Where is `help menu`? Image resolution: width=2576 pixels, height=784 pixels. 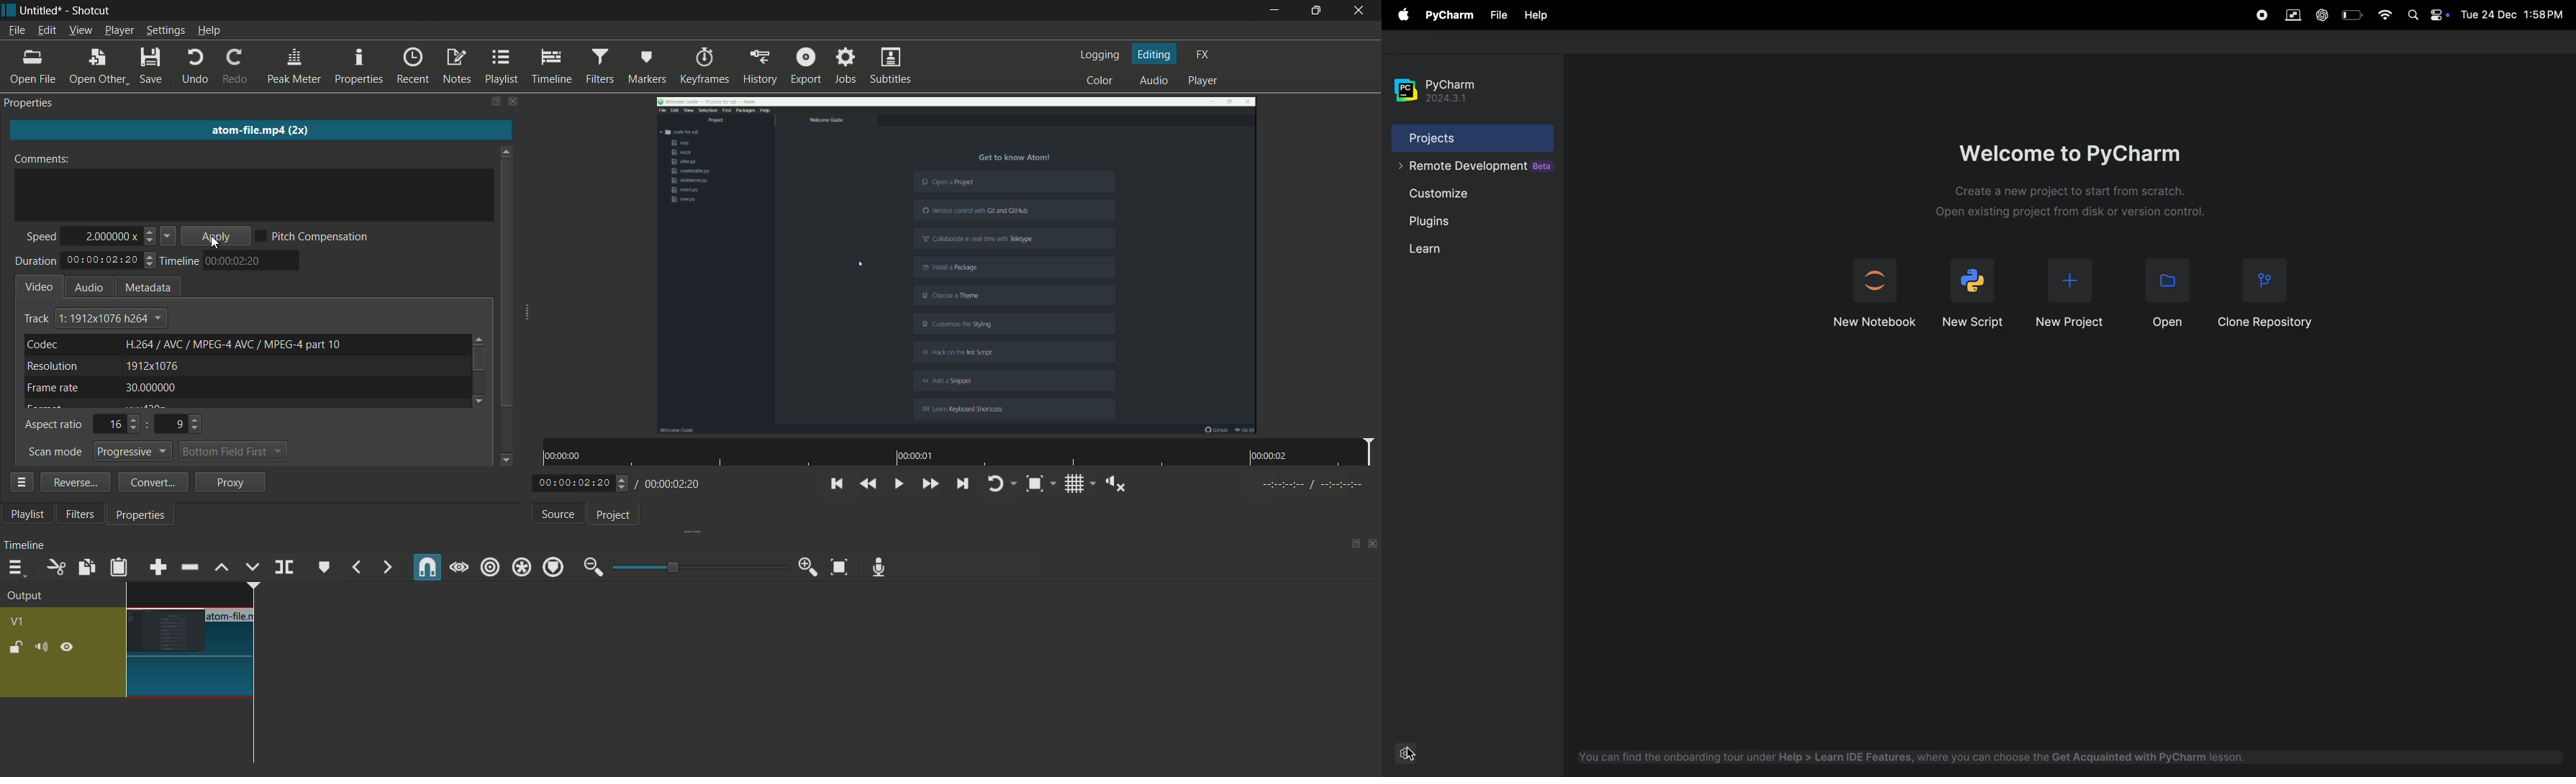 help menu is located at coordinates (209, 30).